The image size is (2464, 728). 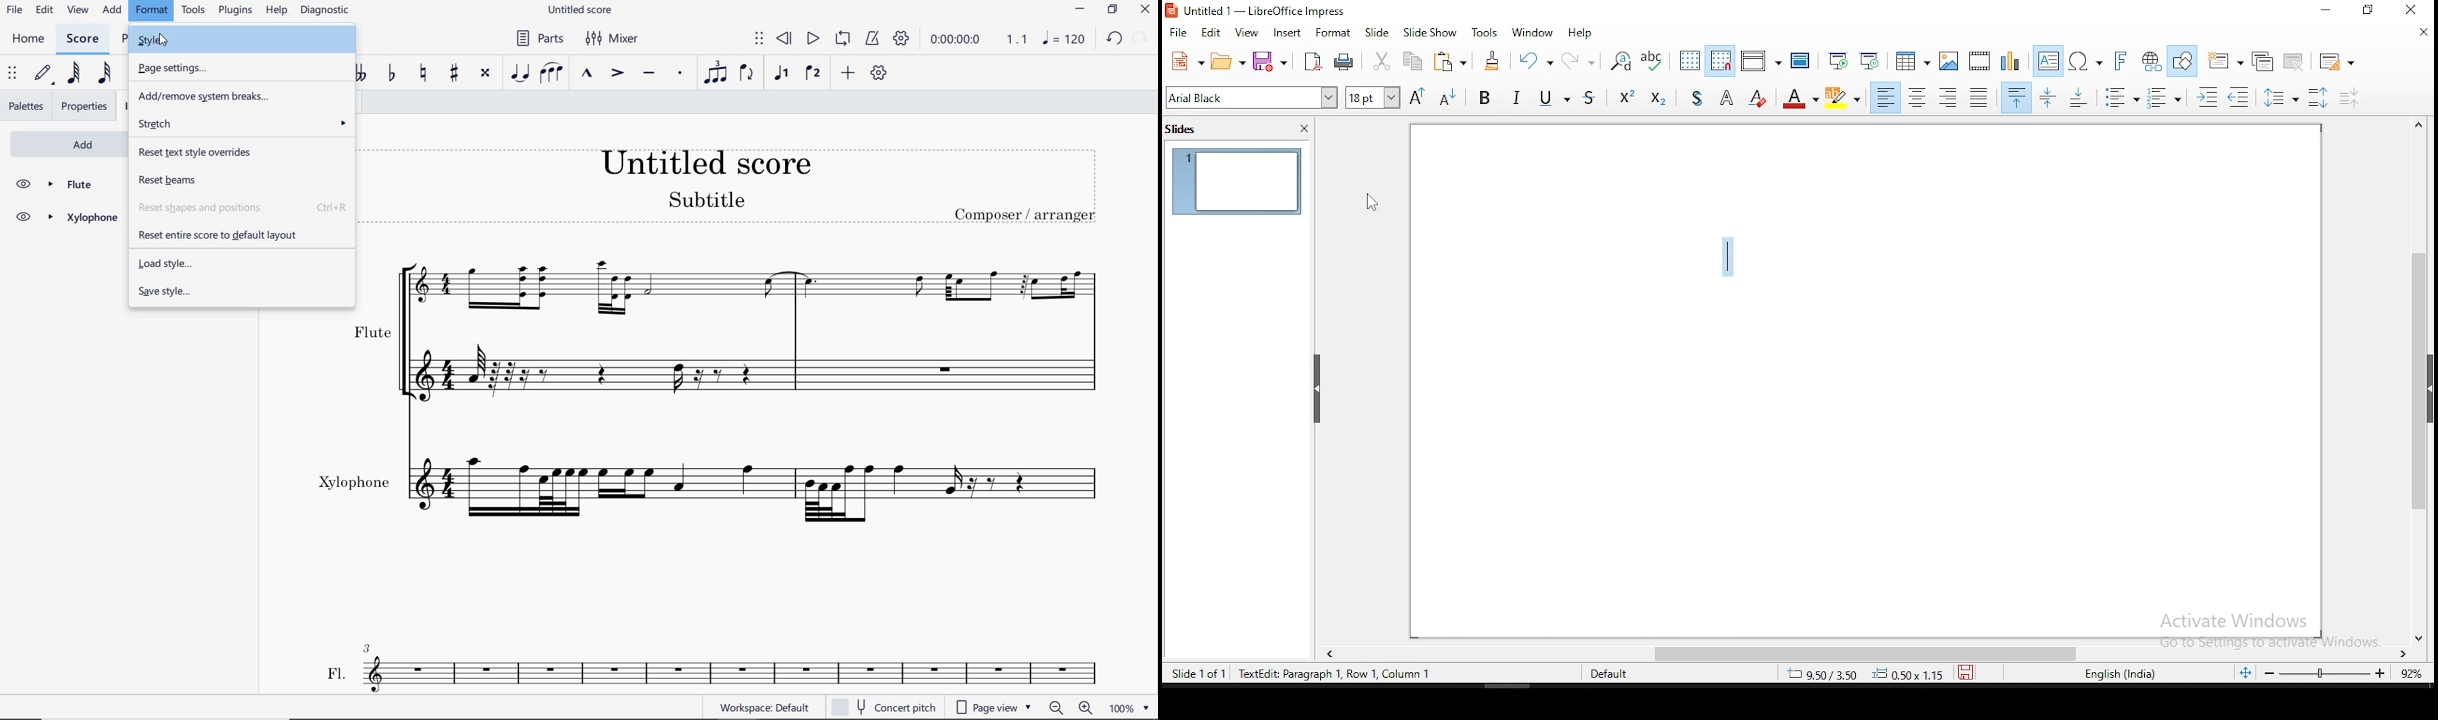 What do you see at coordinates (1871, 655) in the screenshot?
I see `scroll bar` at bounding box center [1871, 655].